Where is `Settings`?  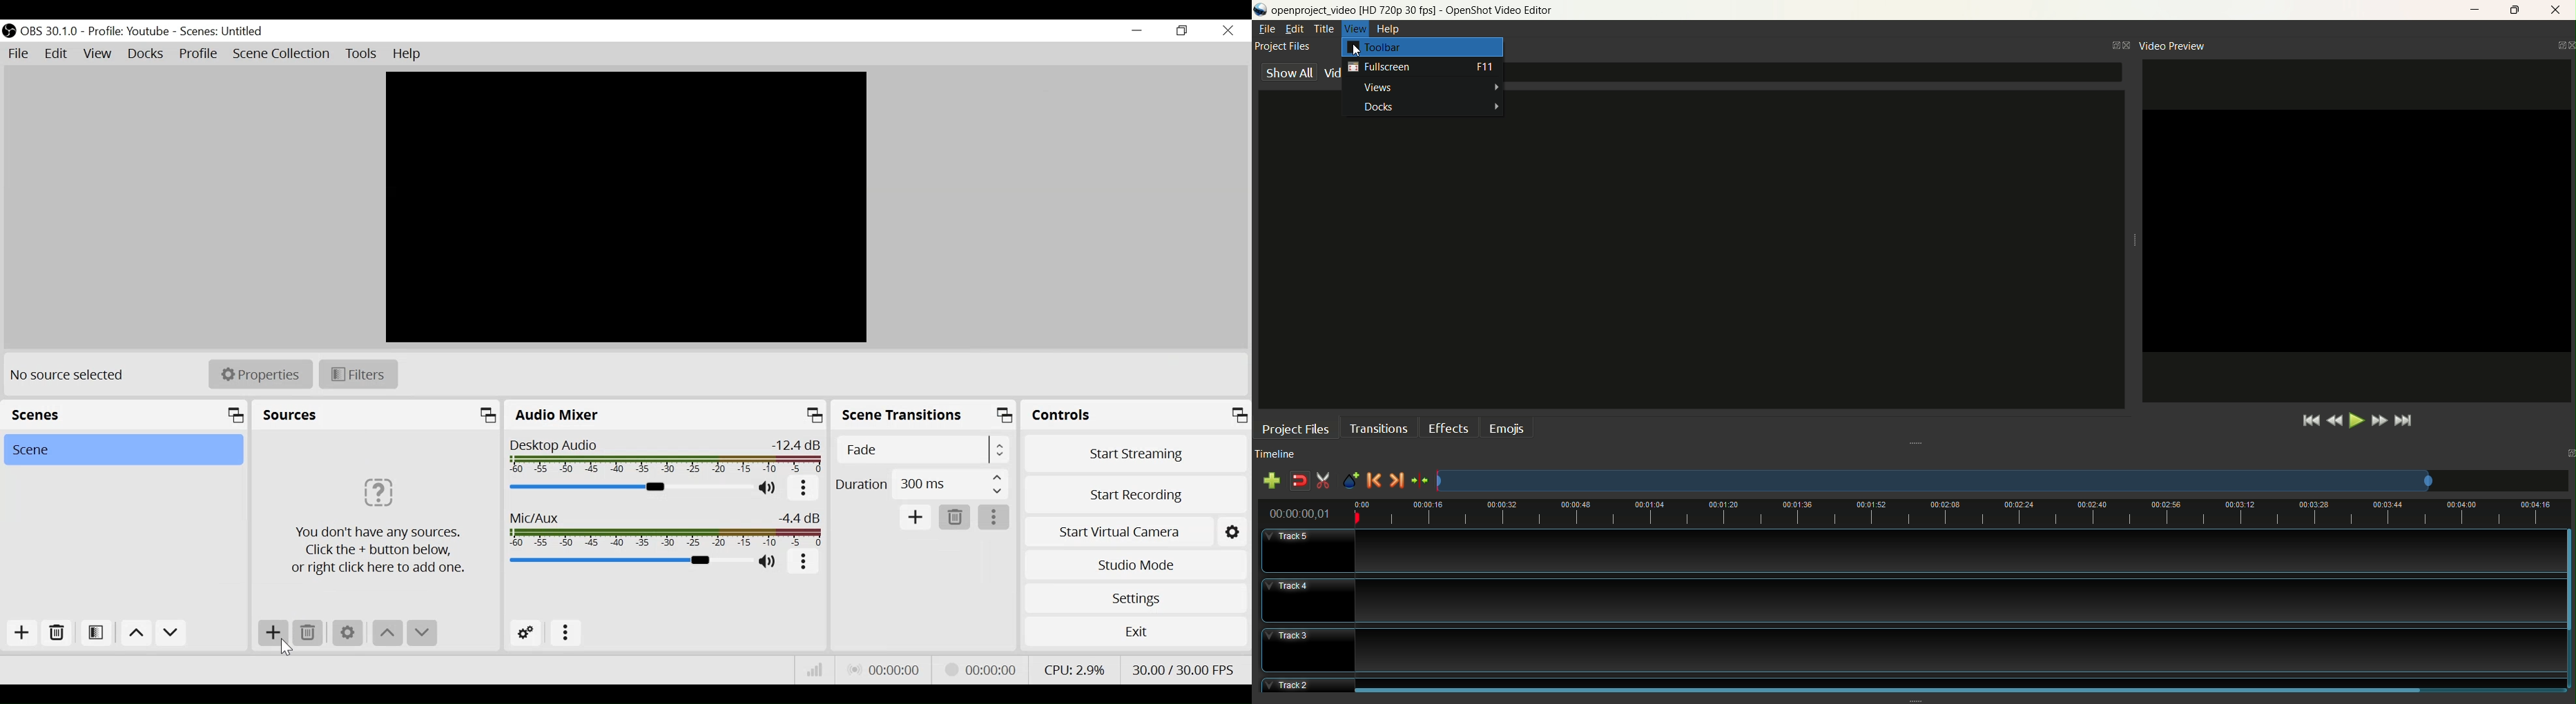 Settings is located at coordinates (1137, 598).